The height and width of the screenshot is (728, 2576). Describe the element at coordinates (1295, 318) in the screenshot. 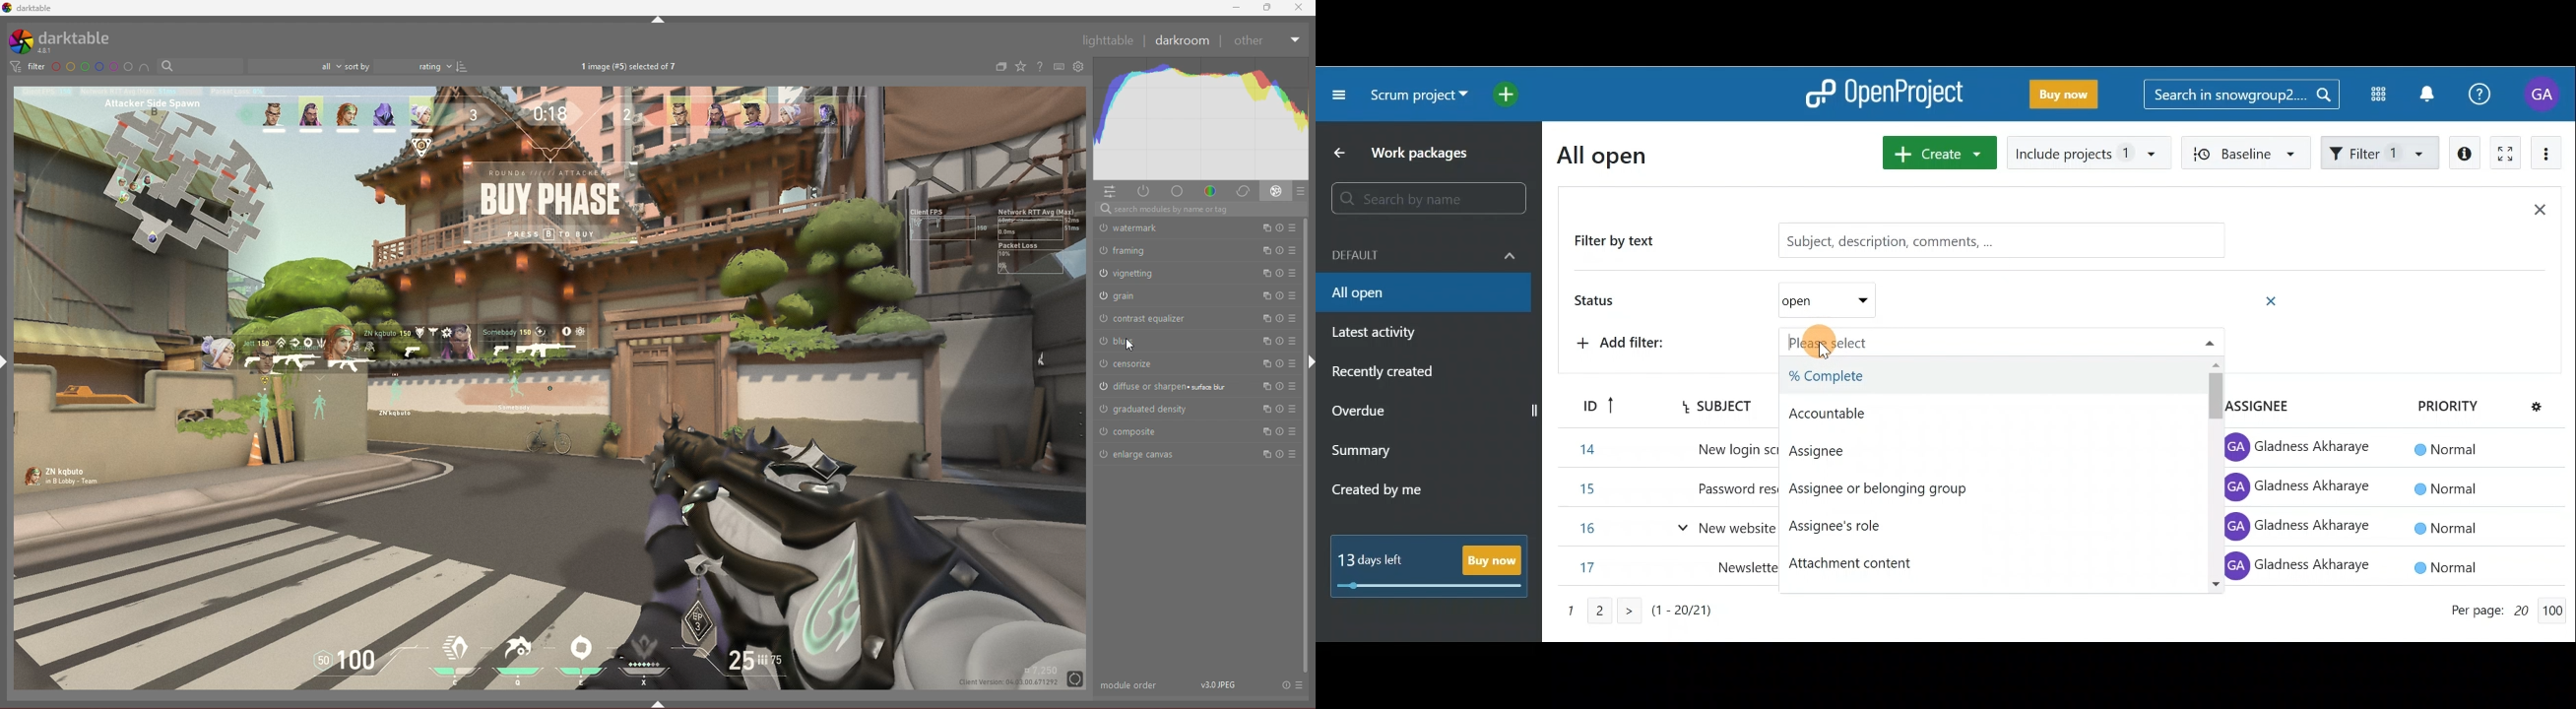

I see `presets` at that location.